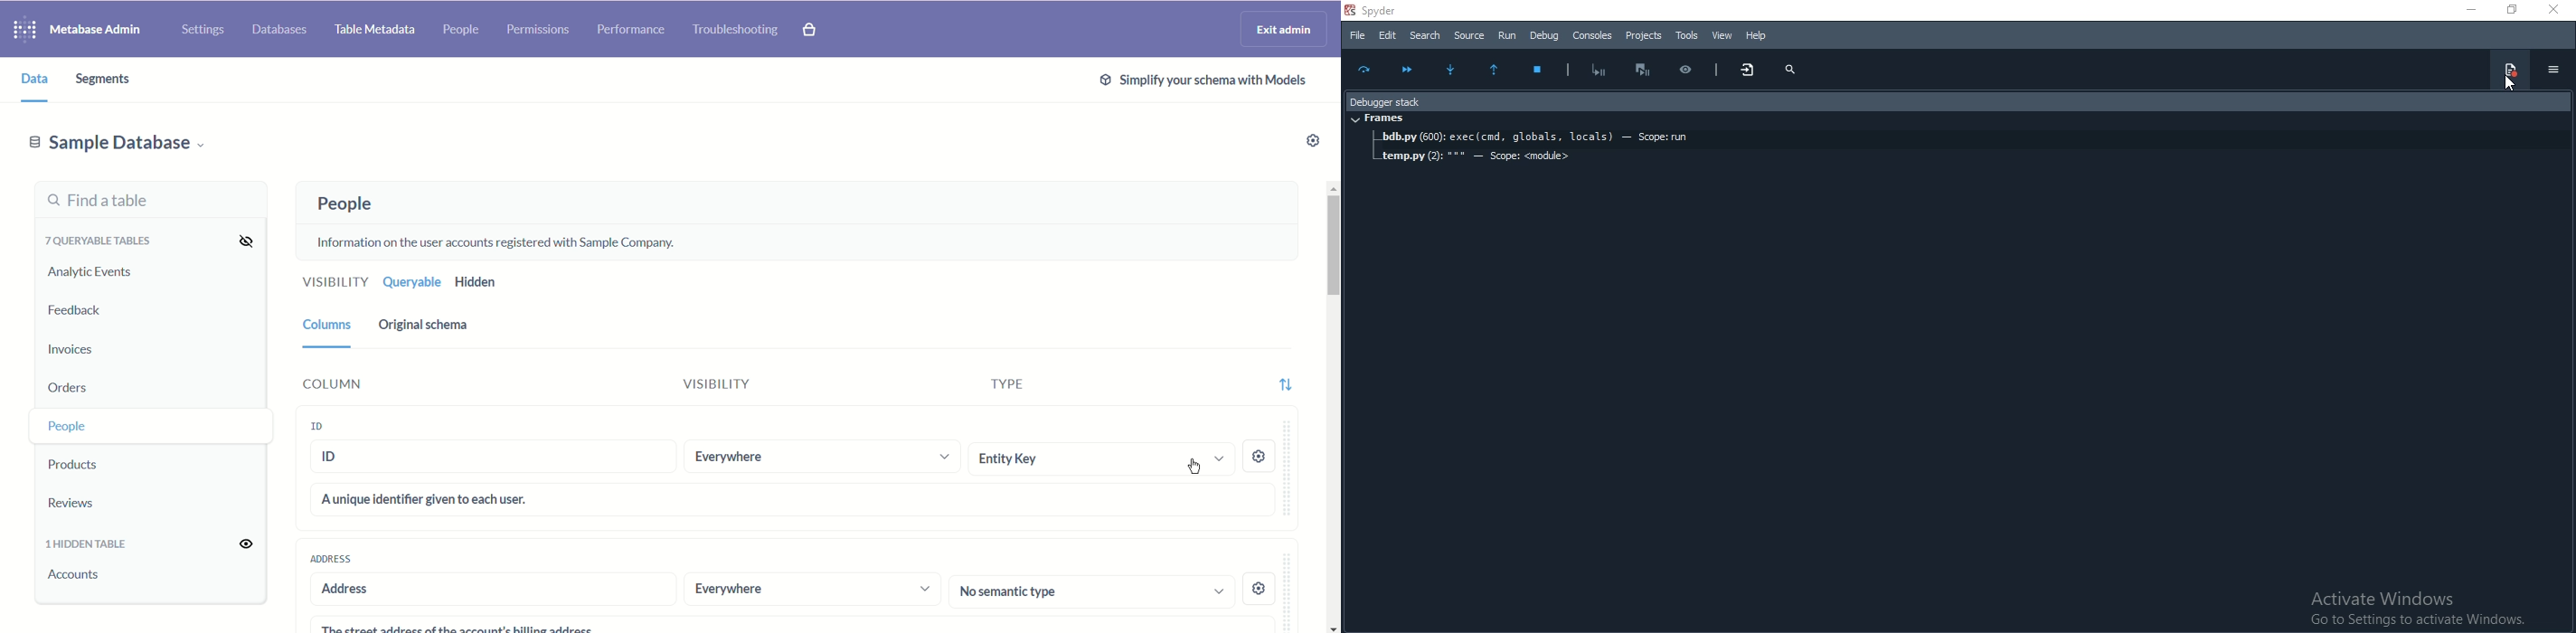 This screenshot has height=644, width=2576. I want to click on More, so click(1750, 71).